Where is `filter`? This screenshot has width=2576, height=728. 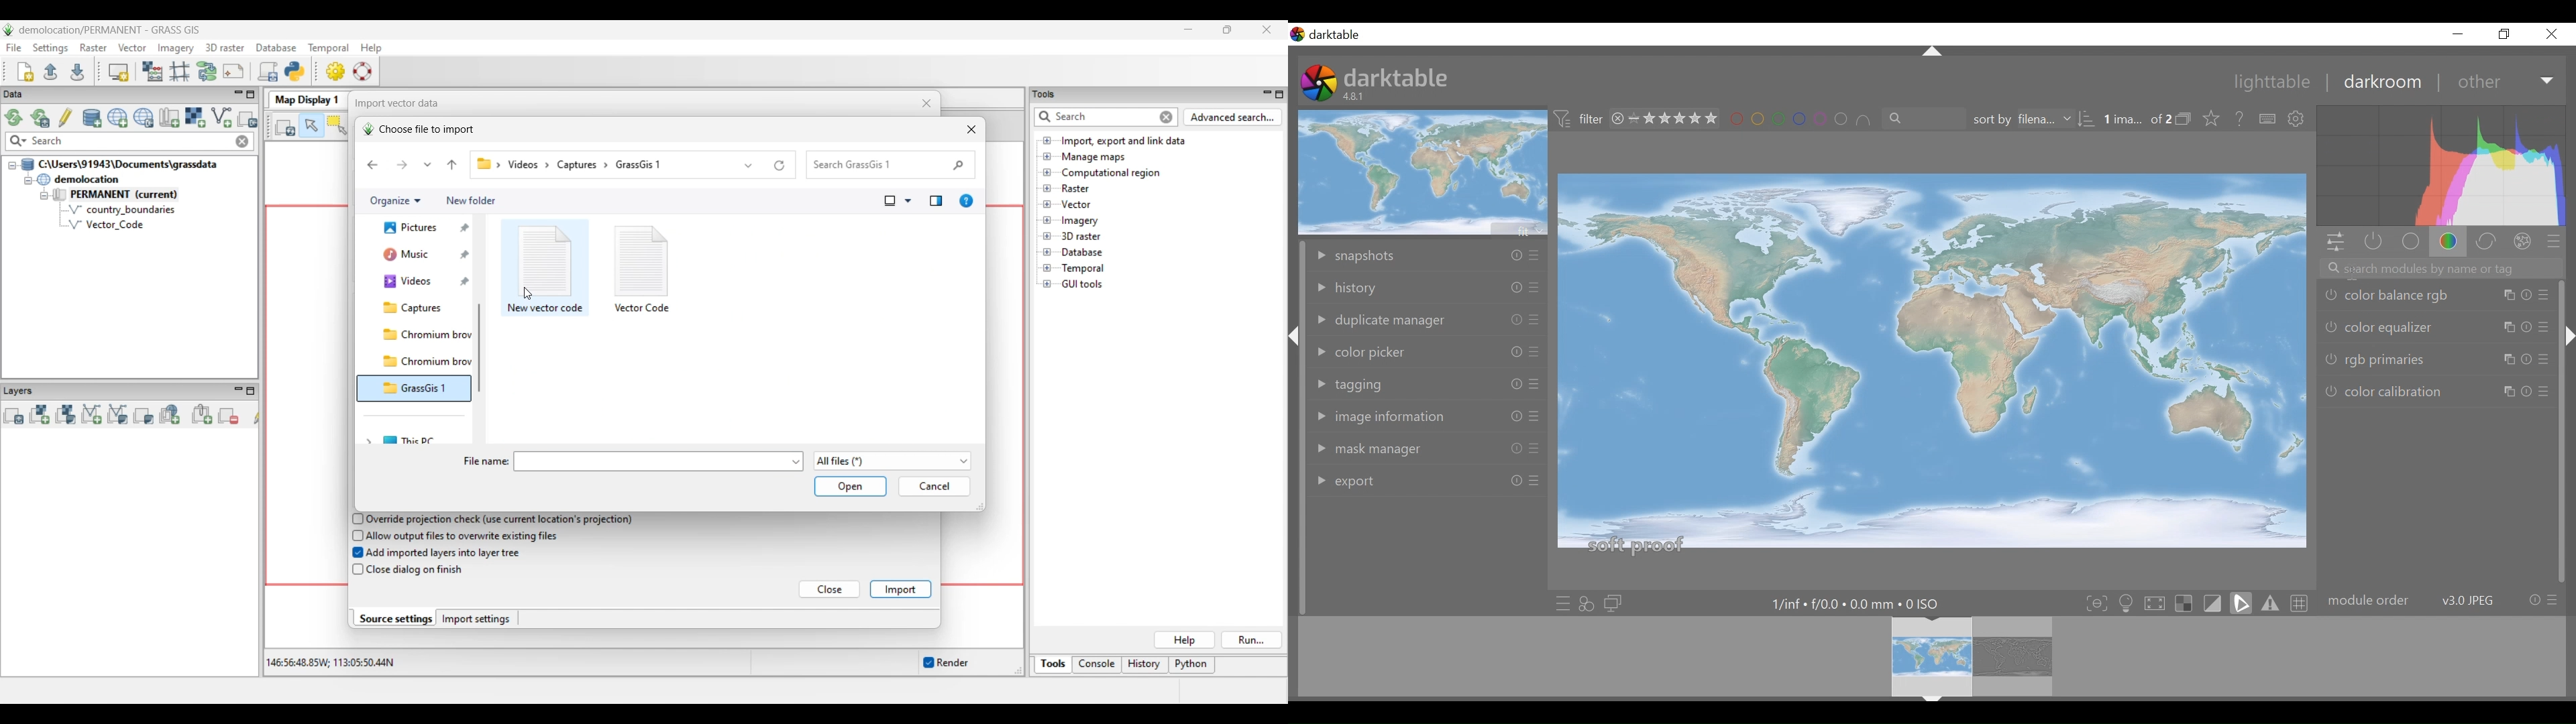 filter is located at coordinates (1591, 118).